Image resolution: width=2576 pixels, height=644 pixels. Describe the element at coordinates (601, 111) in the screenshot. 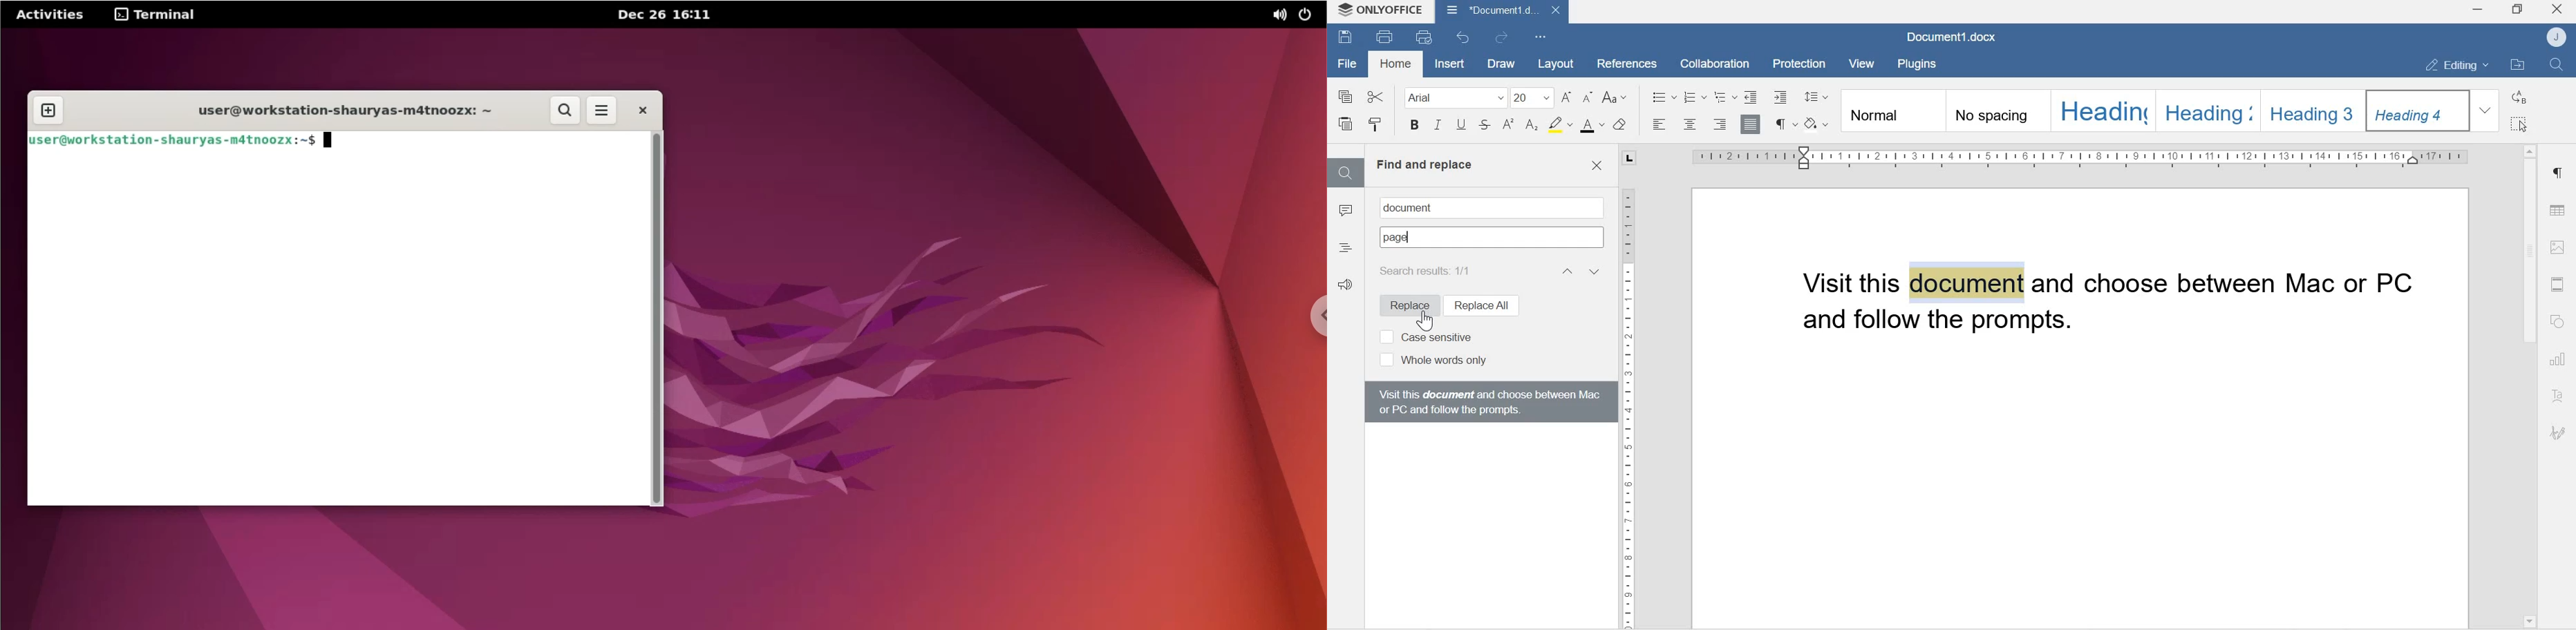

I see `menu` at that location.